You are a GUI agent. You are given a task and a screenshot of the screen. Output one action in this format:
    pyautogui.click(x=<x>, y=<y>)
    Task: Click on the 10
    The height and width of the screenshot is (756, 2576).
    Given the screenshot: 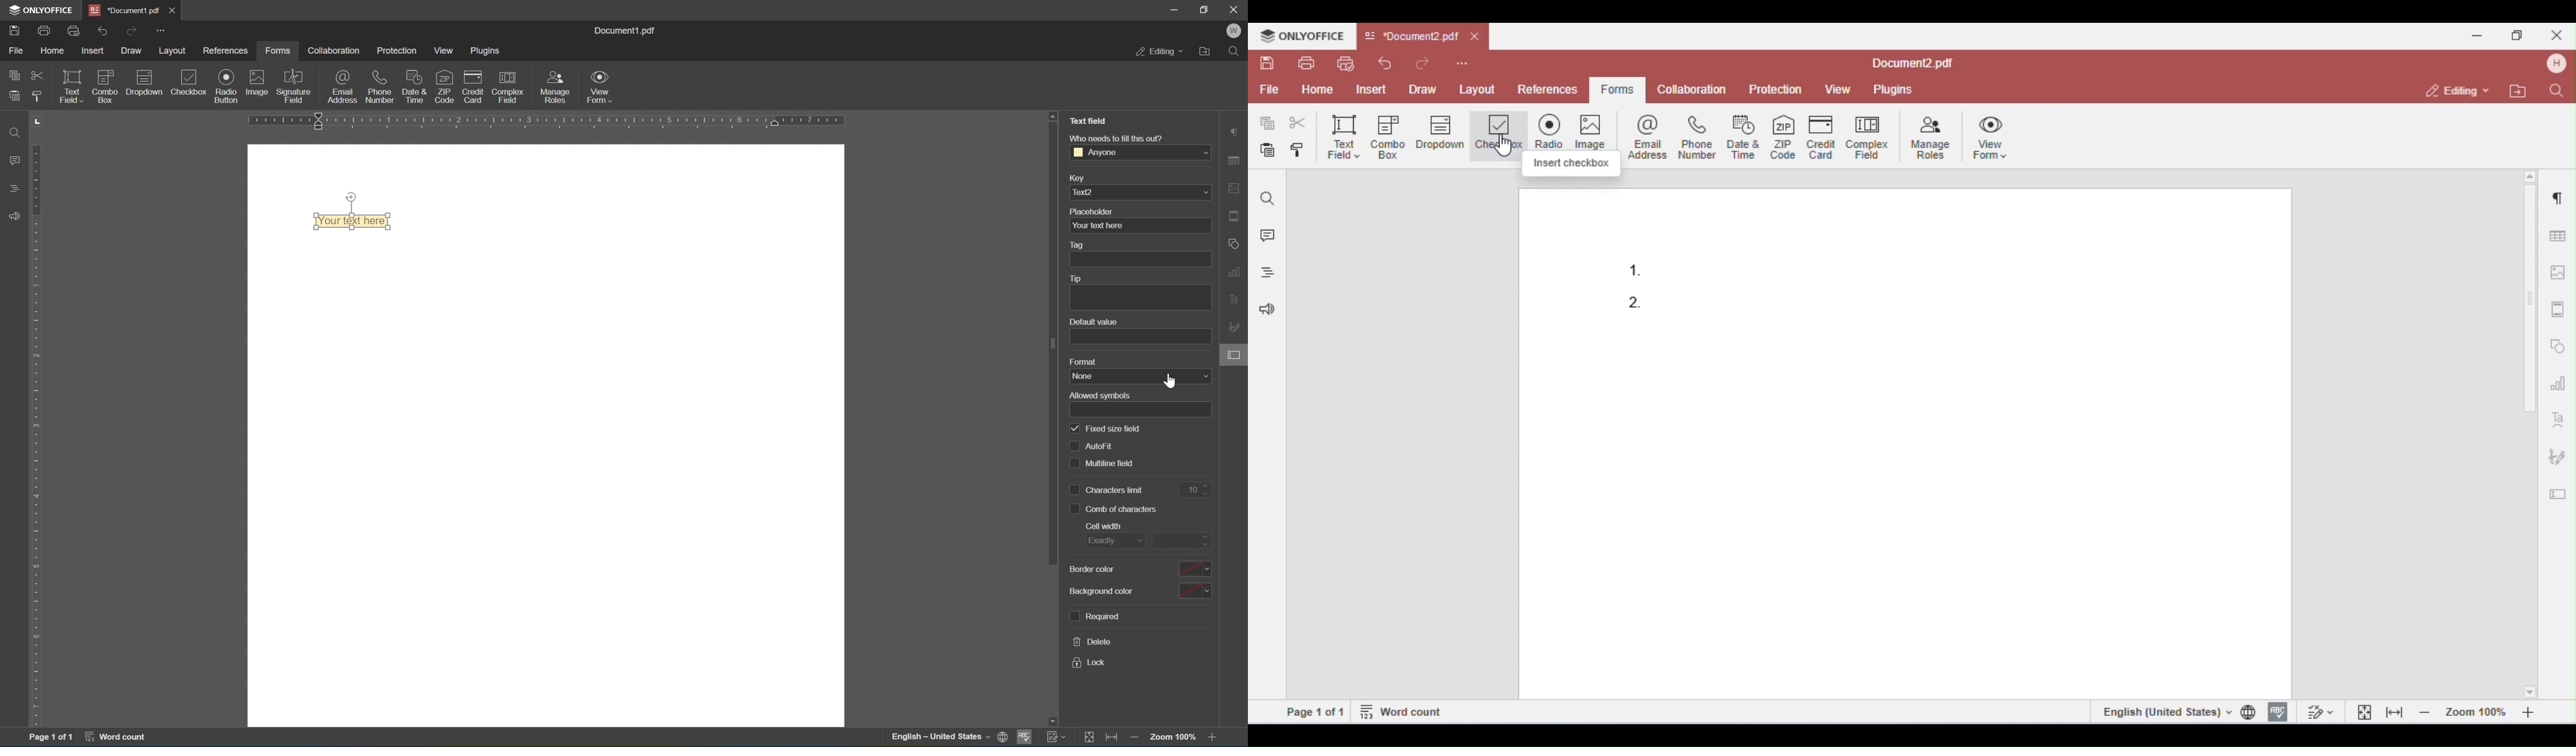 What is the action you would take?
    pyautogui.click(x=1197, y=488)
    